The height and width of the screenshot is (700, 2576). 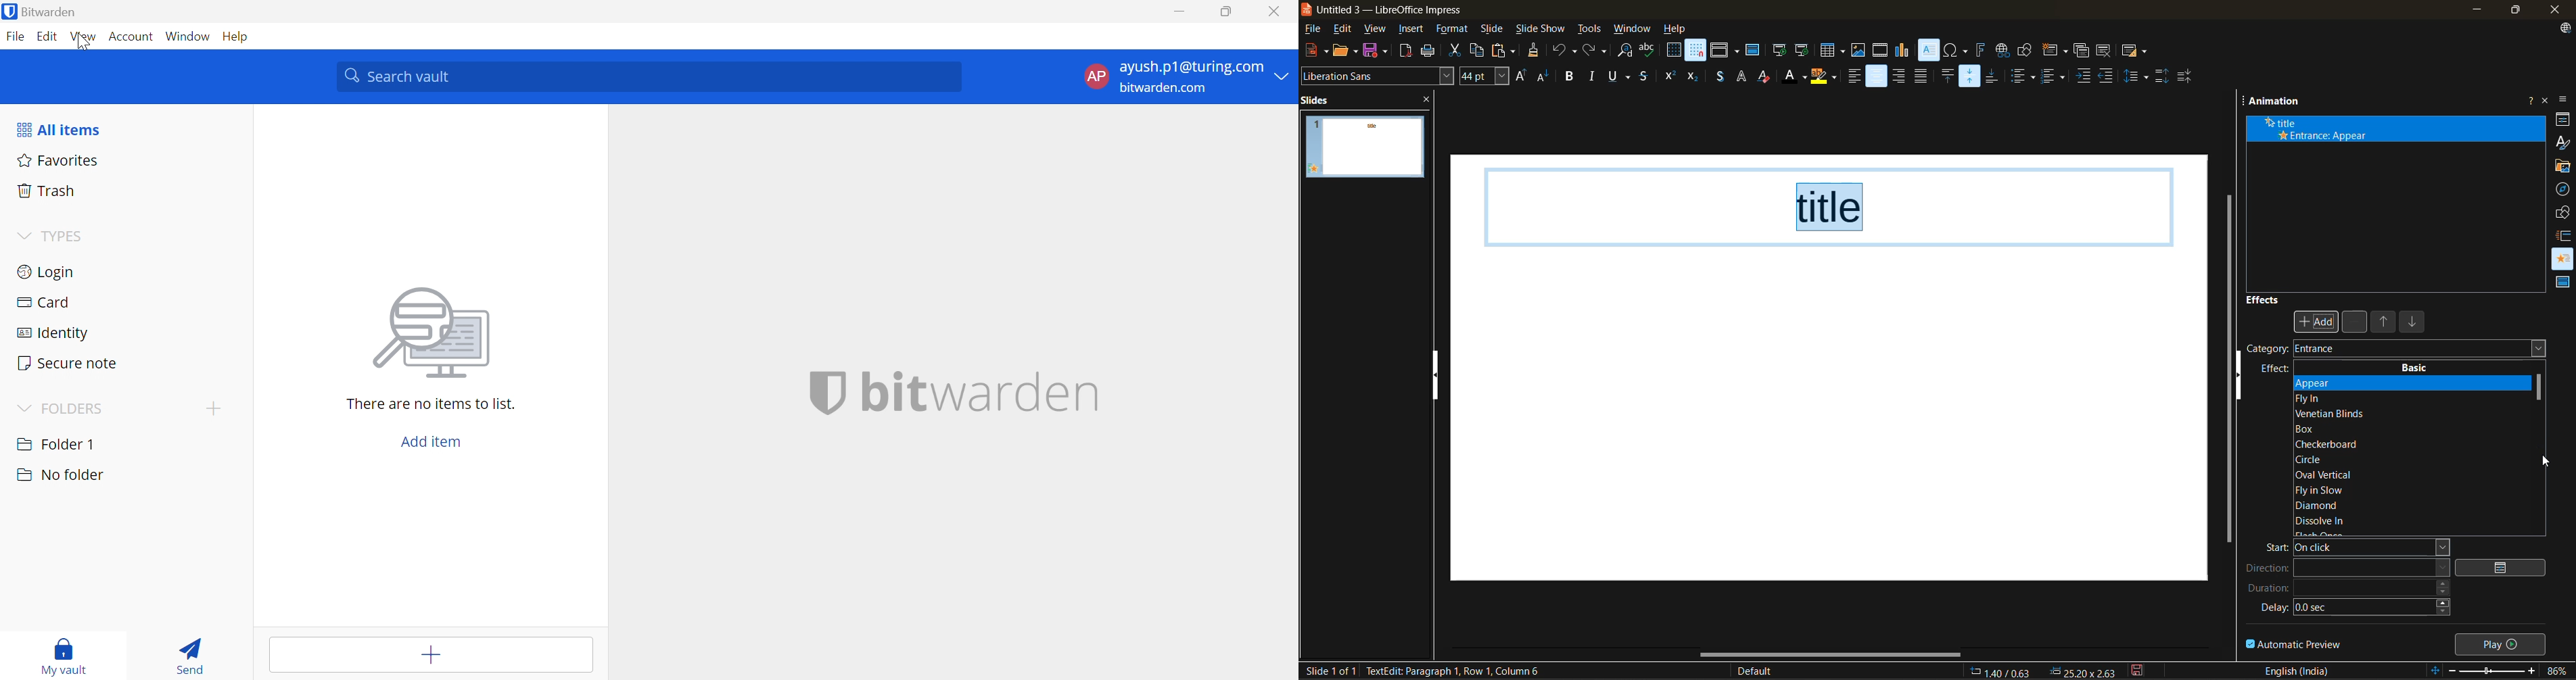 I want to click on toggle unordered list, so click(x=2026, y=77).